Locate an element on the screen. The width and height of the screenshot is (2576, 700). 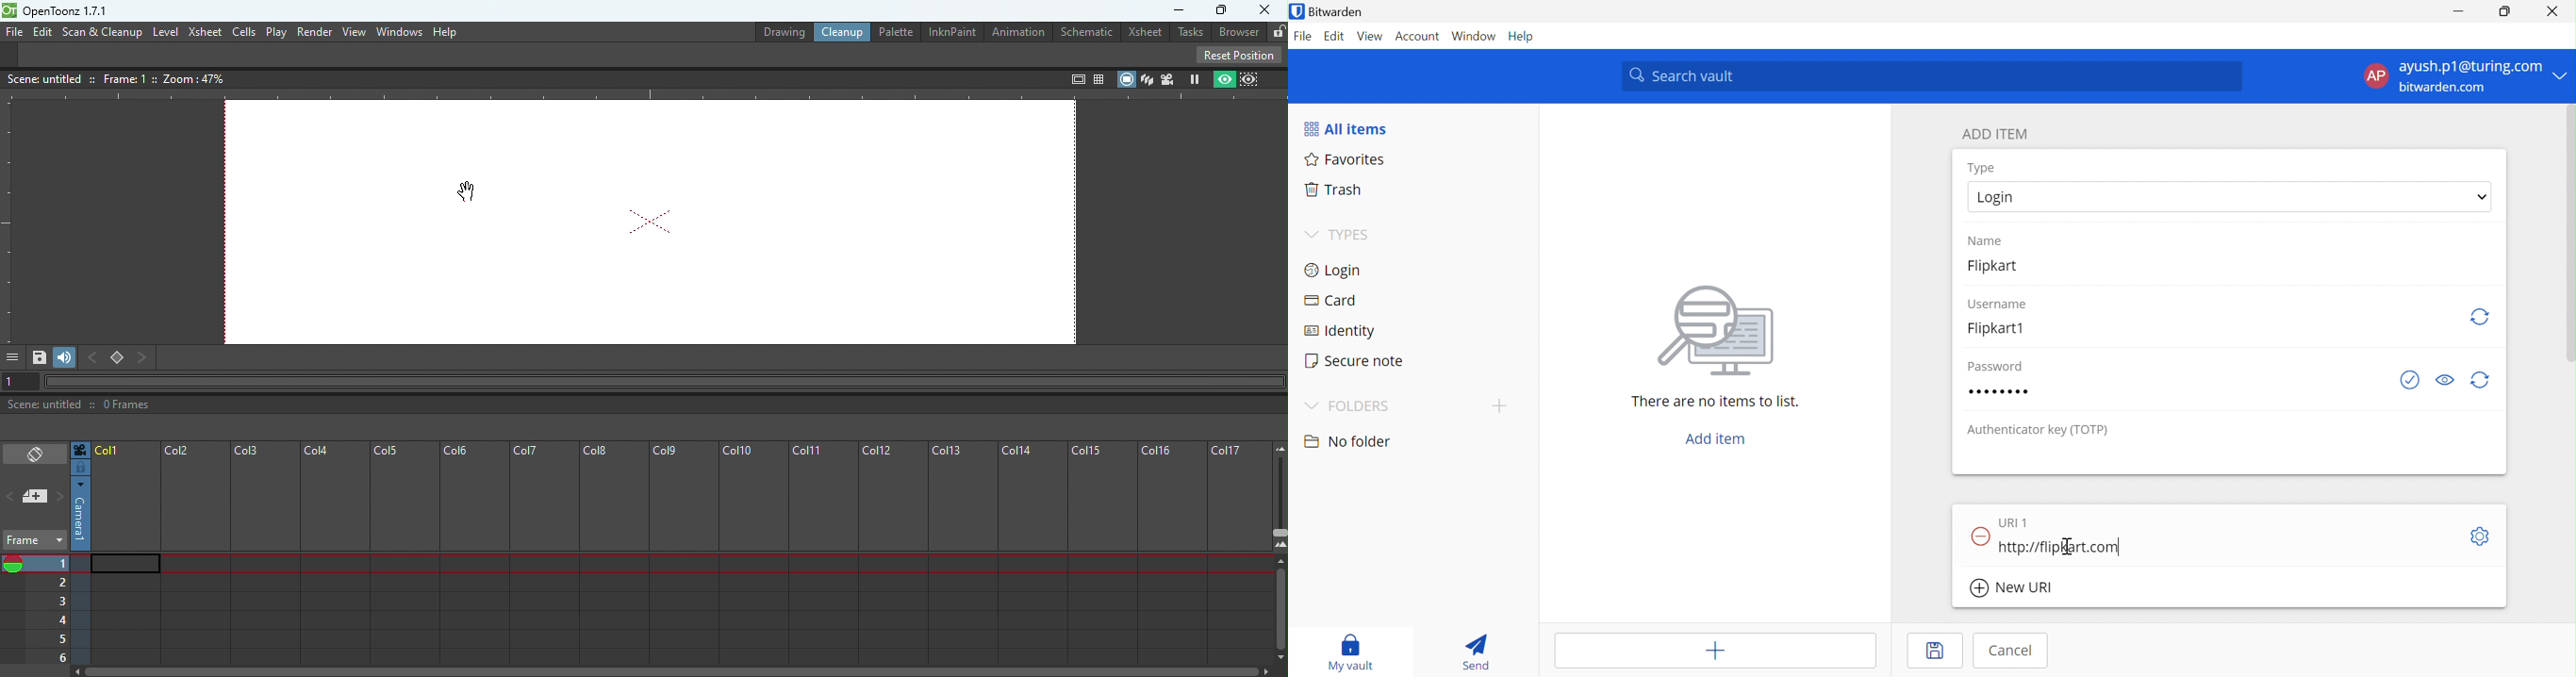
Safe area is located at coordinates (1076, 79).